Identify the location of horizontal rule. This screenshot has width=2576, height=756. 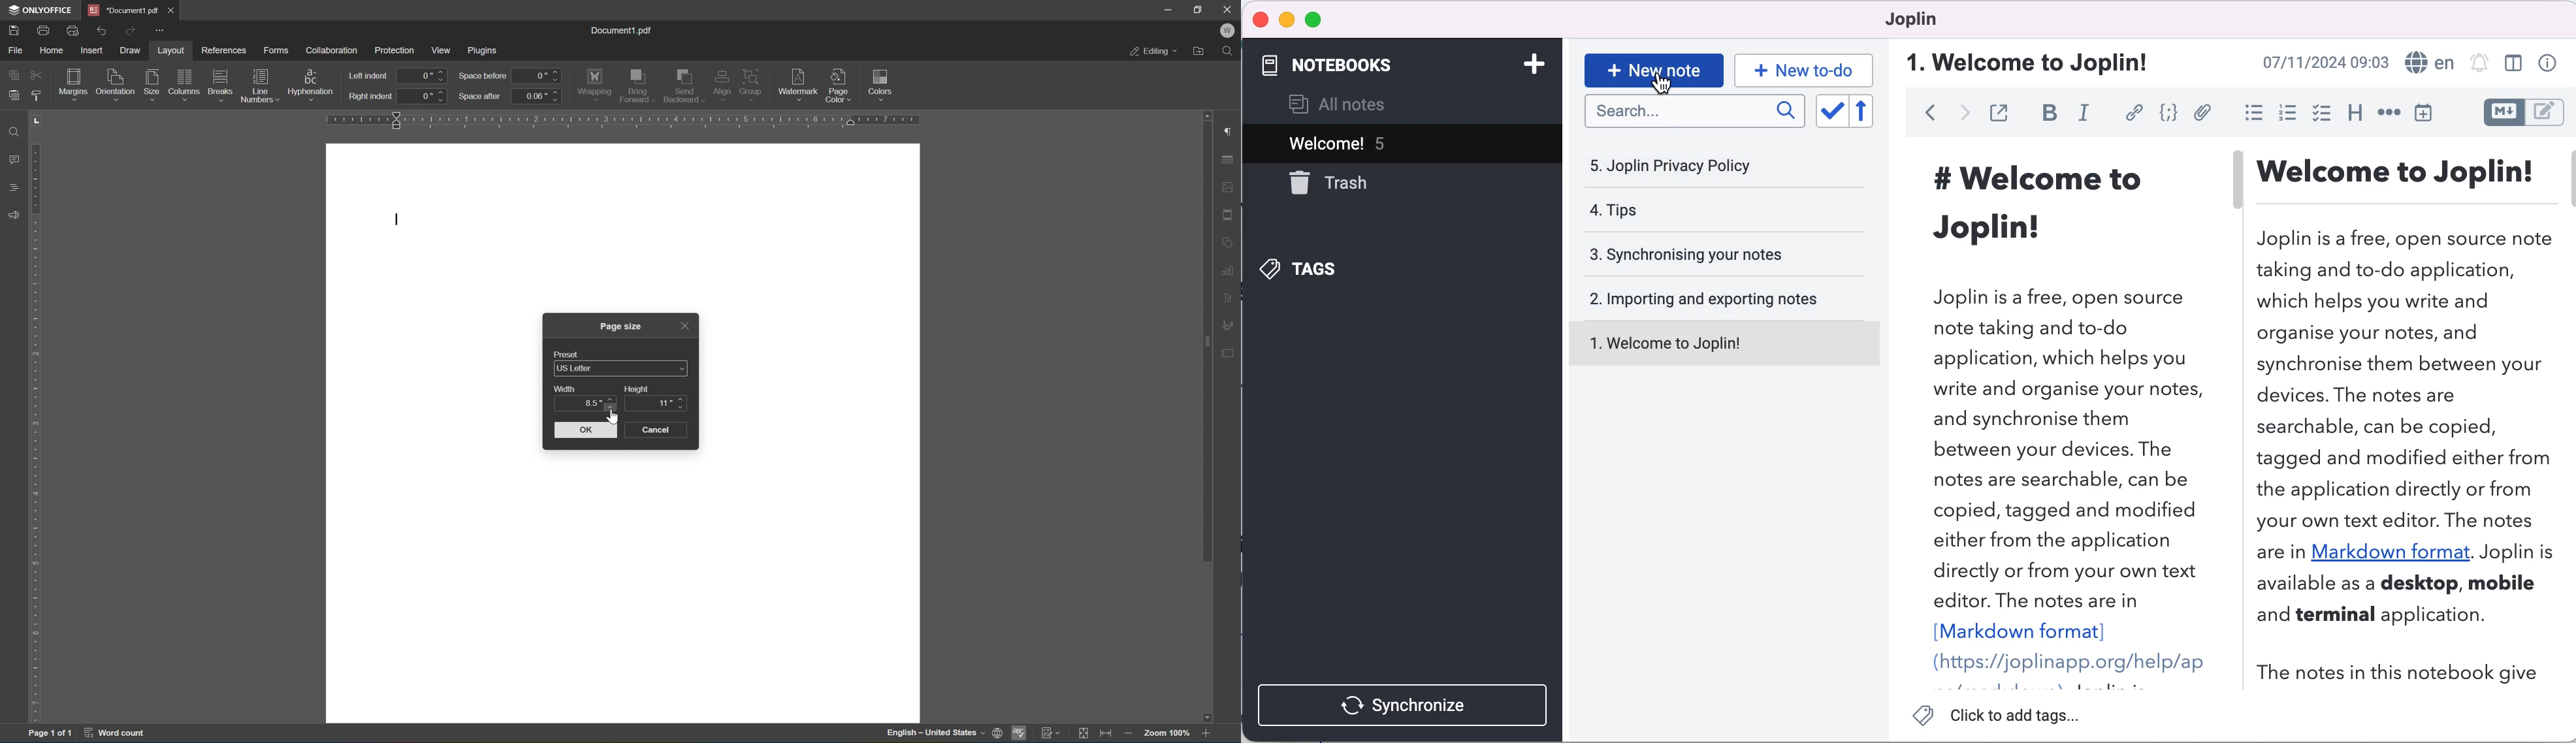
(2389, 114).